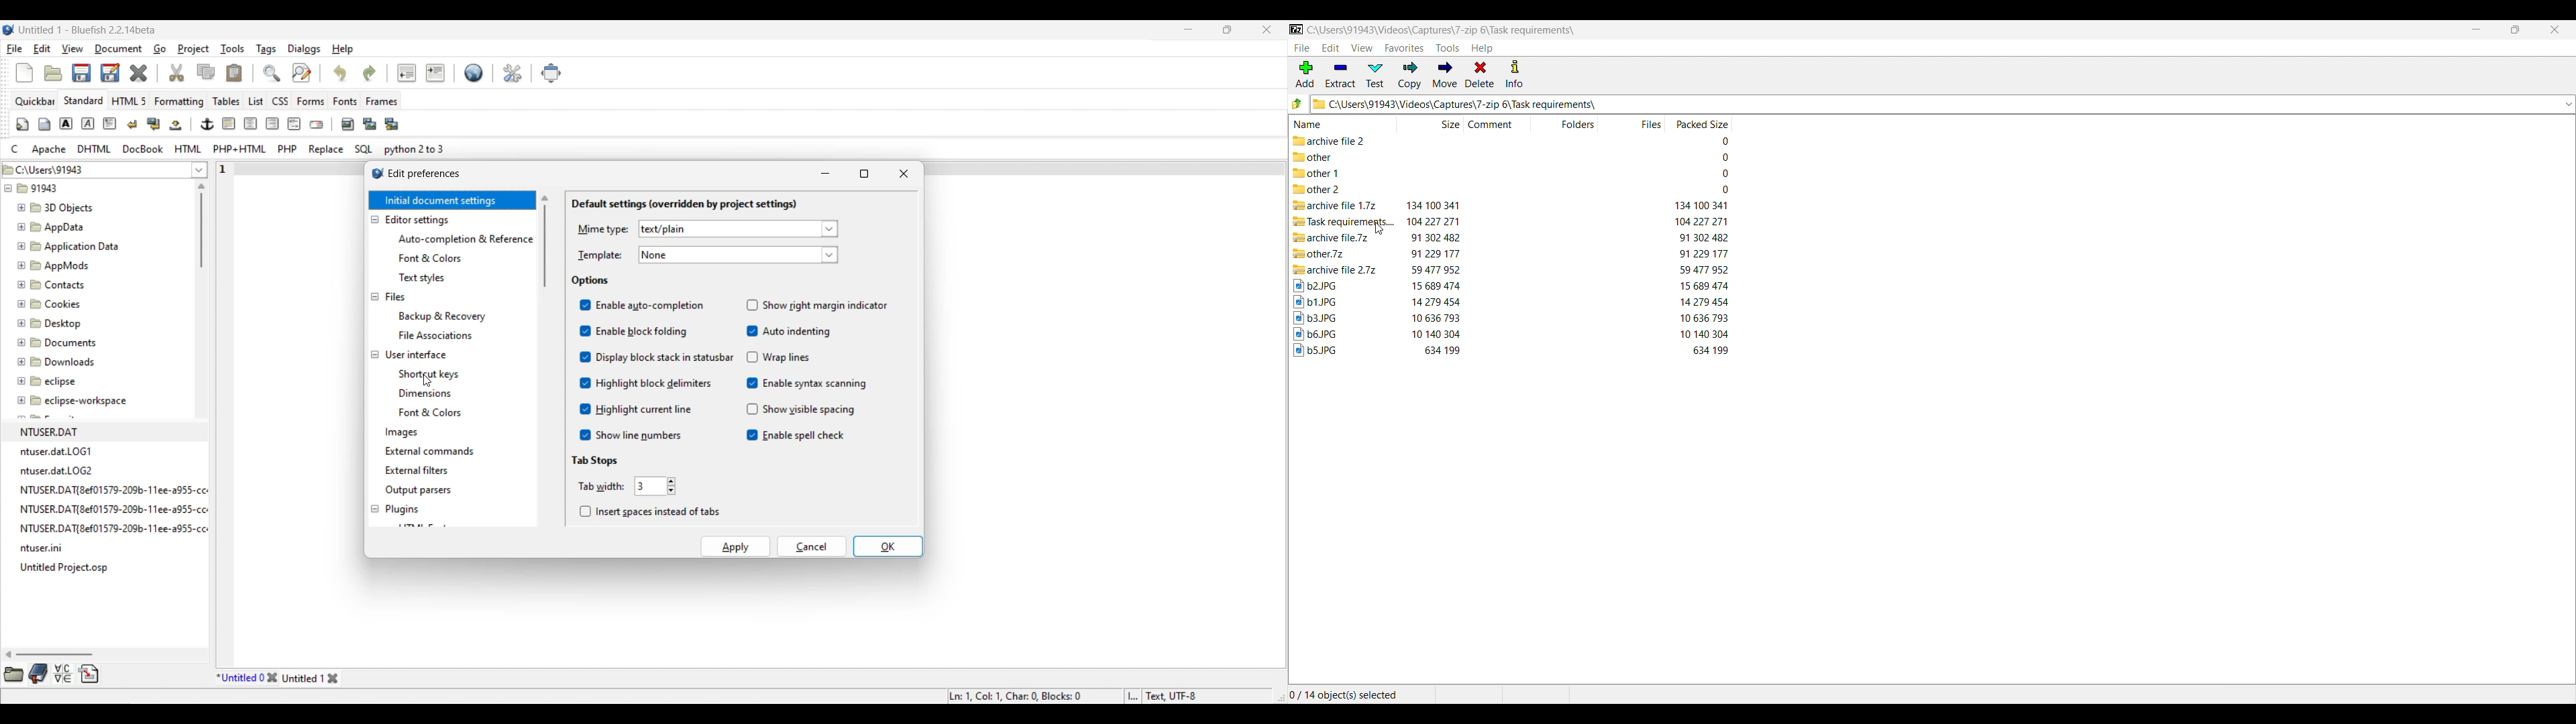  I want to click on select template, so click(739, 255).